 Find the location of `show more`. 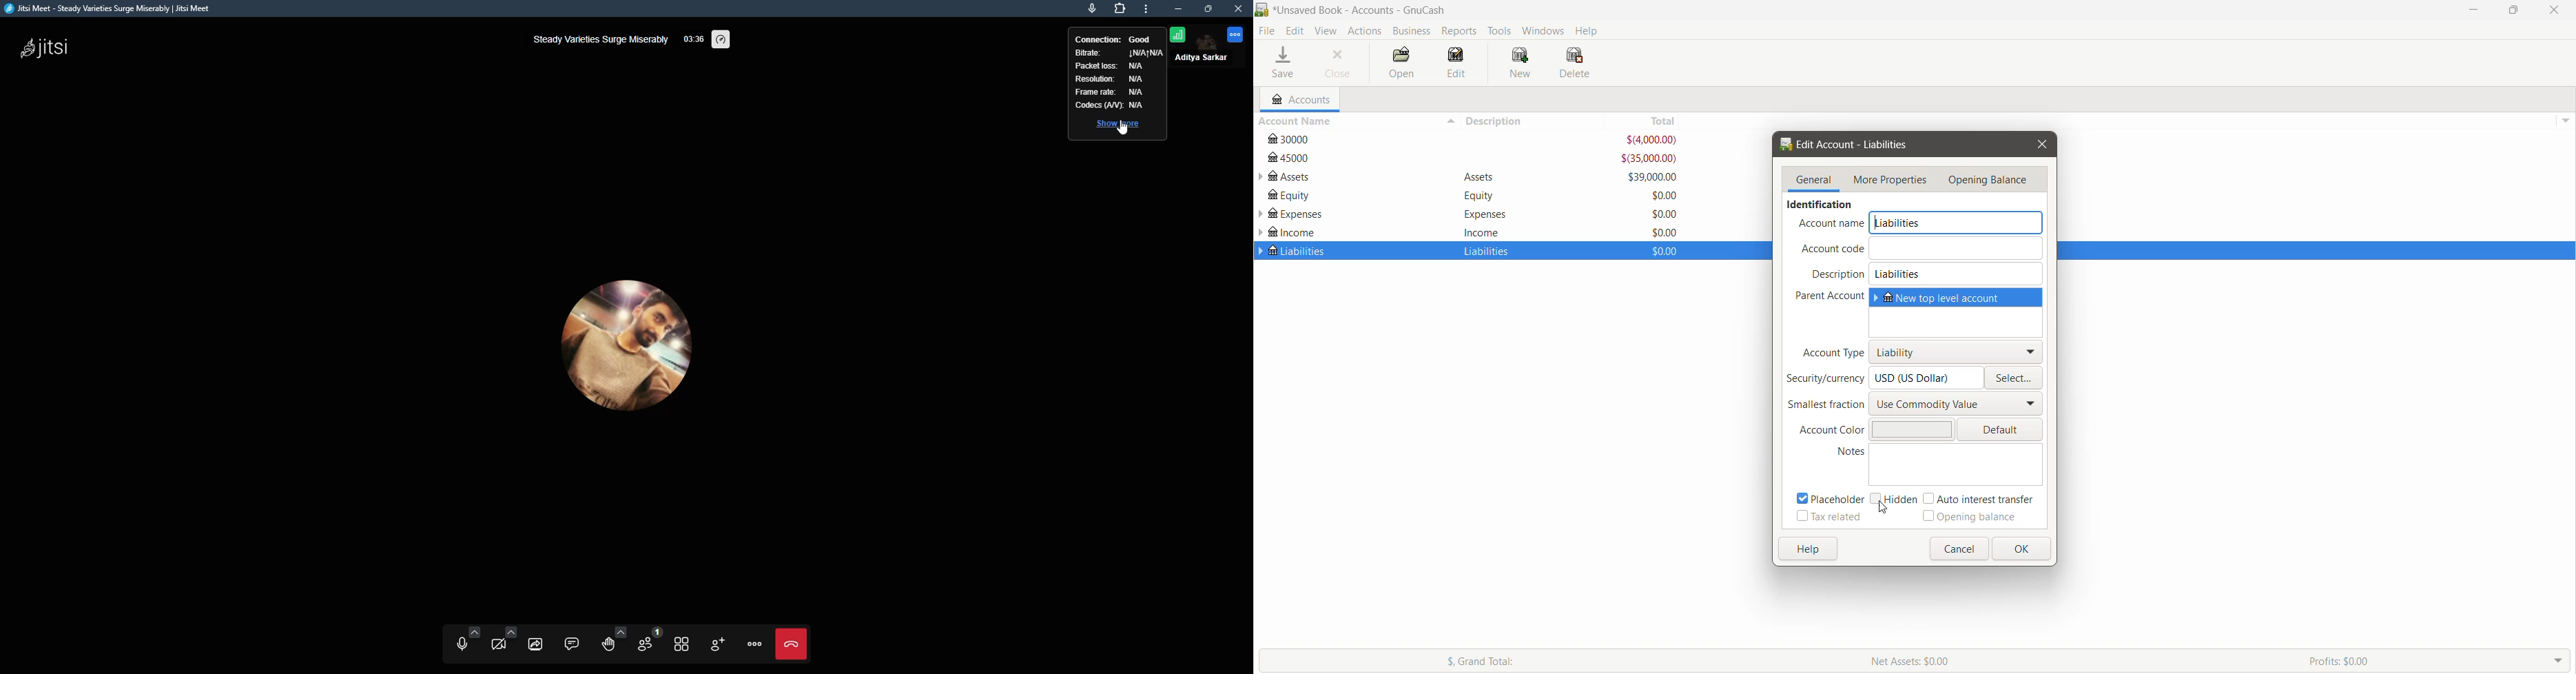

show more is located at coordinates (1122, 124).